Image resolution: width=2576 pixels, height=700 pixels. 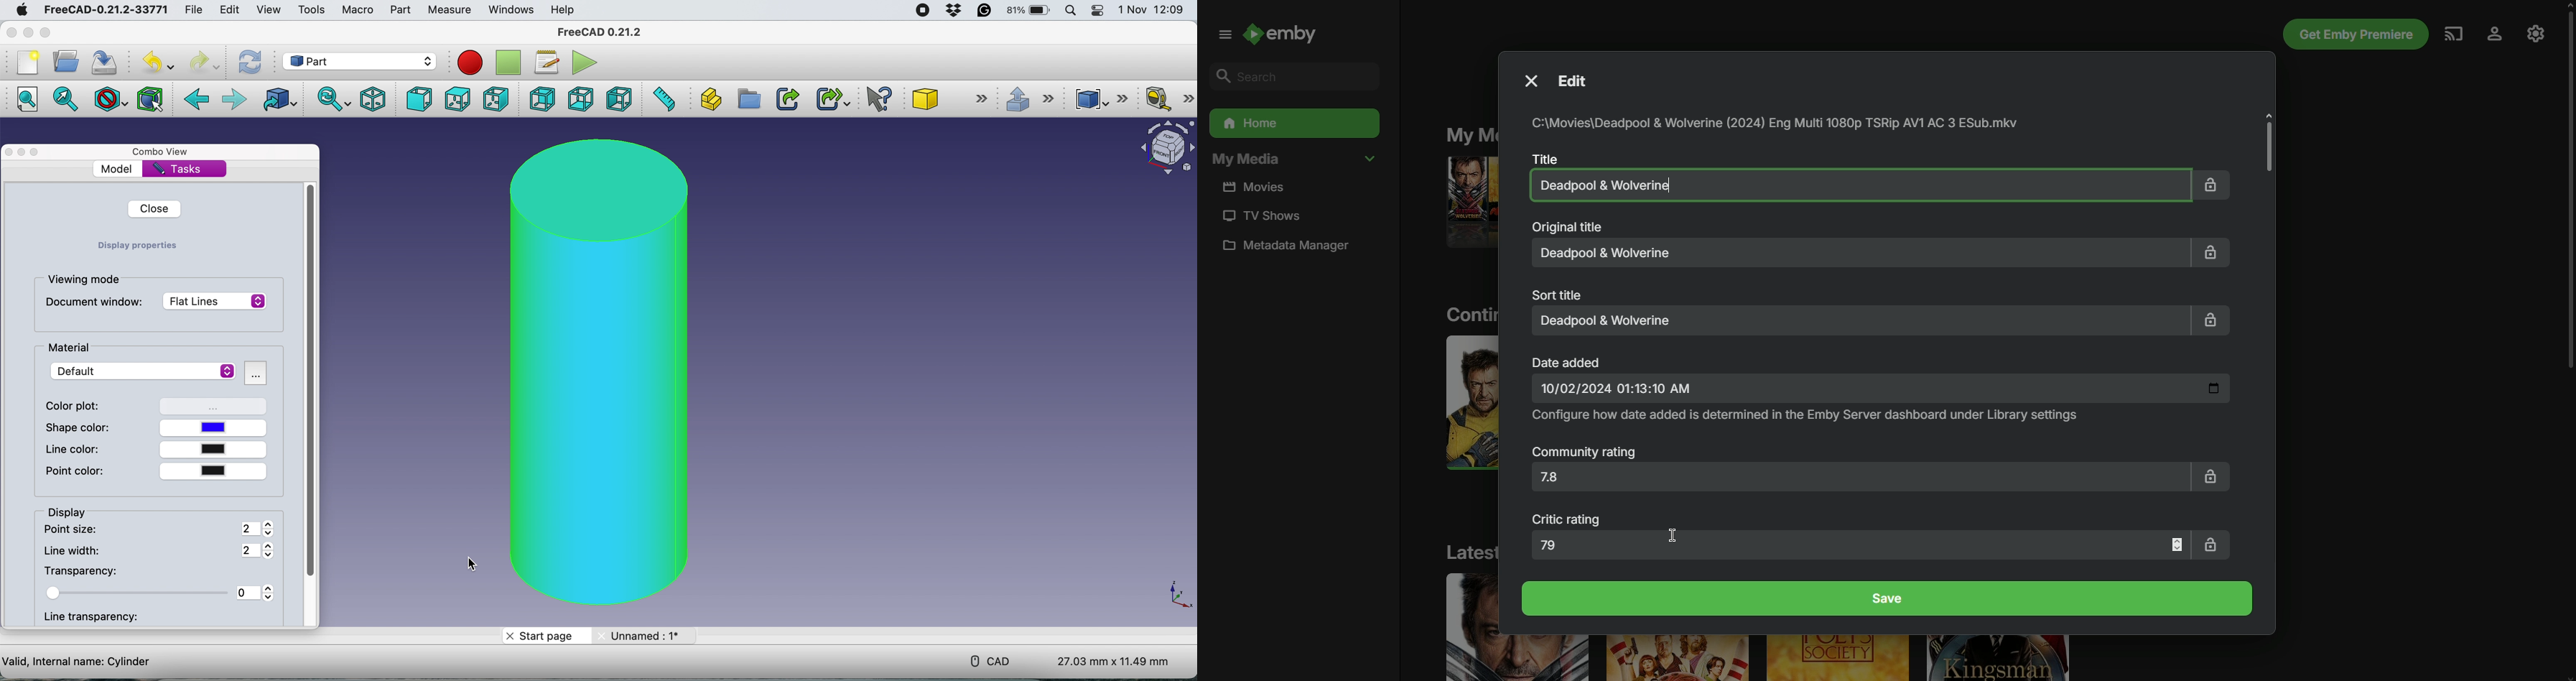 I want to click on forward, so click(x=232, y=98).